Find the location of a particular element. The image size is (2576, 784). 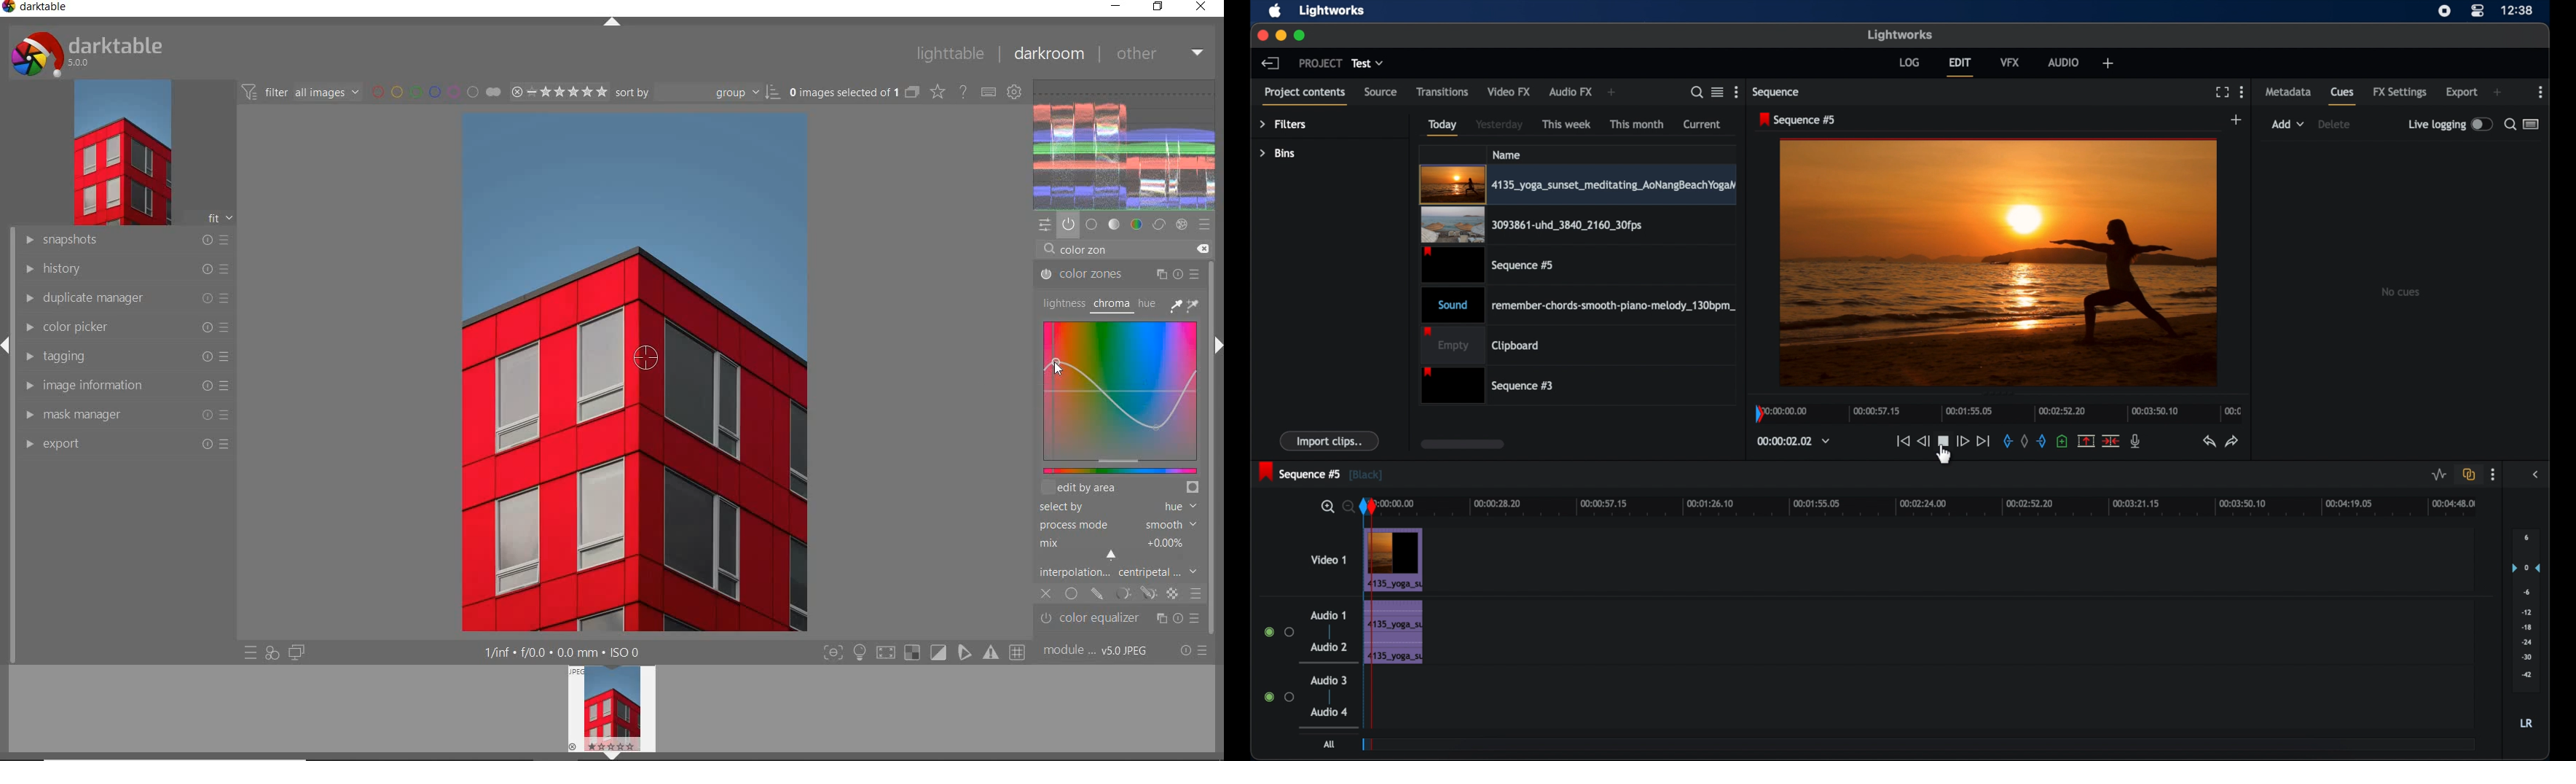

yesterday is located at coordinates (1500, 124).